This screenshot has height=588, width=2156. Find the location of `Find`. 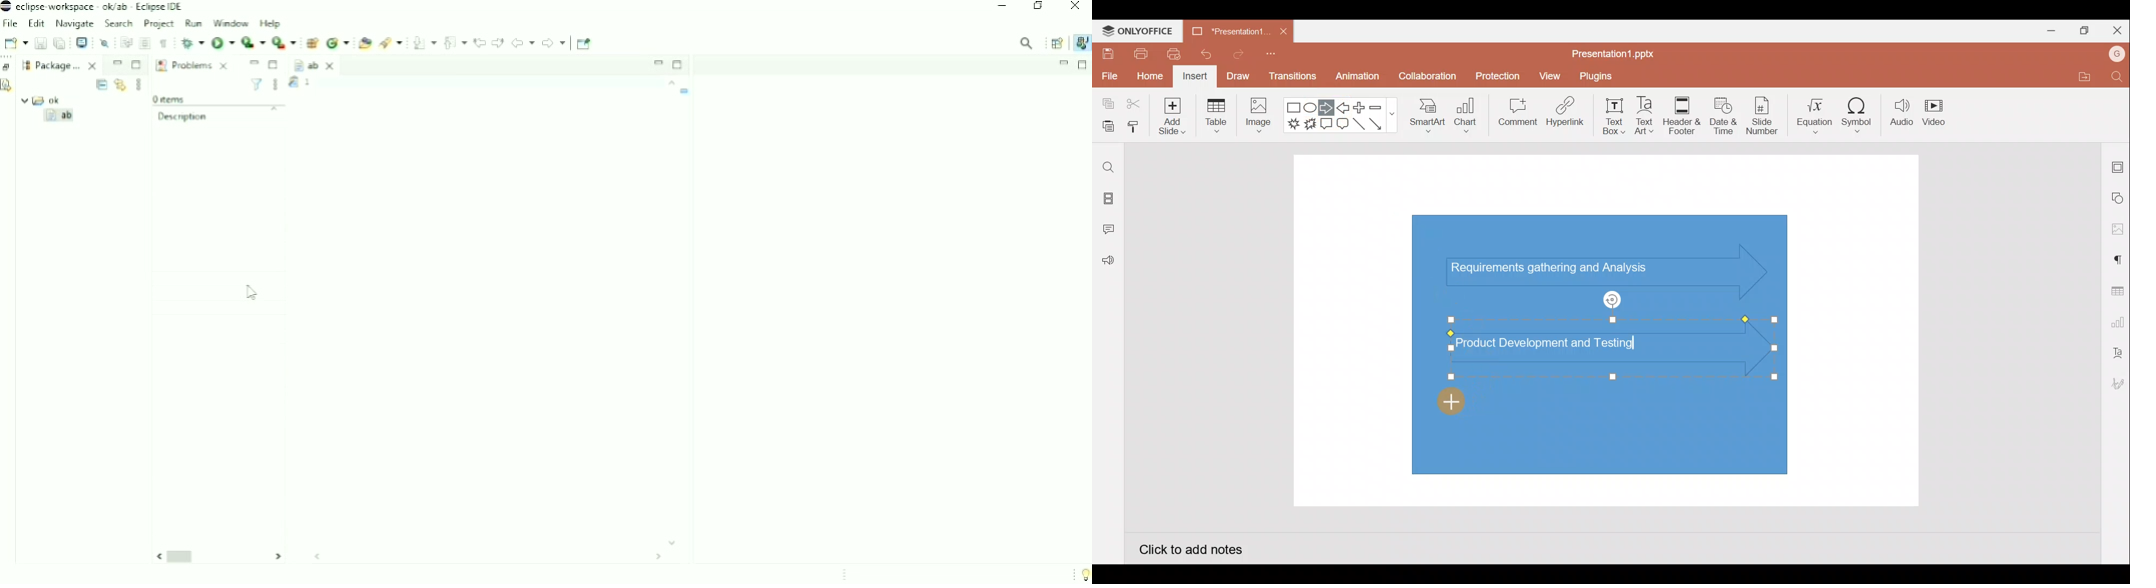

Find is located at coordinates (2118, 76).